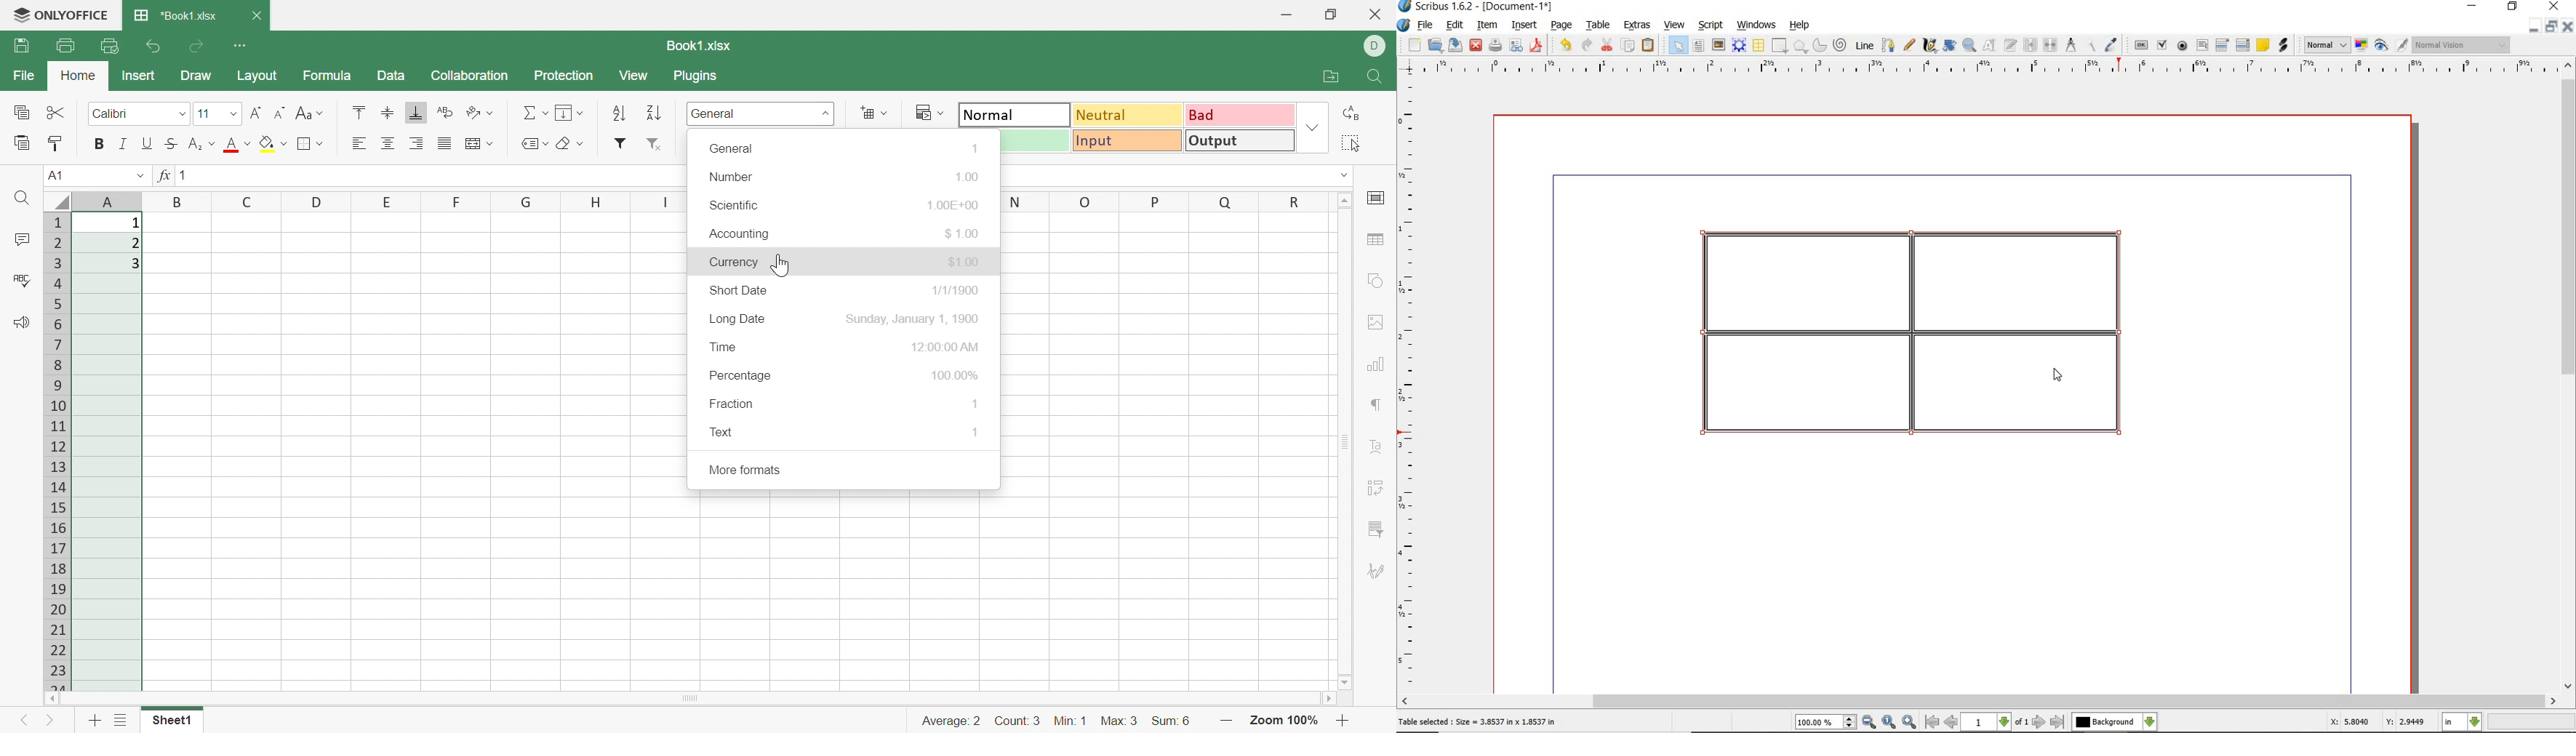 The height and width of the screenshot is (756, 2576). What do you see at coordinates (1347, 199) in the screenshot?
I see `Scroll up` at bounding box center [1347, 199].